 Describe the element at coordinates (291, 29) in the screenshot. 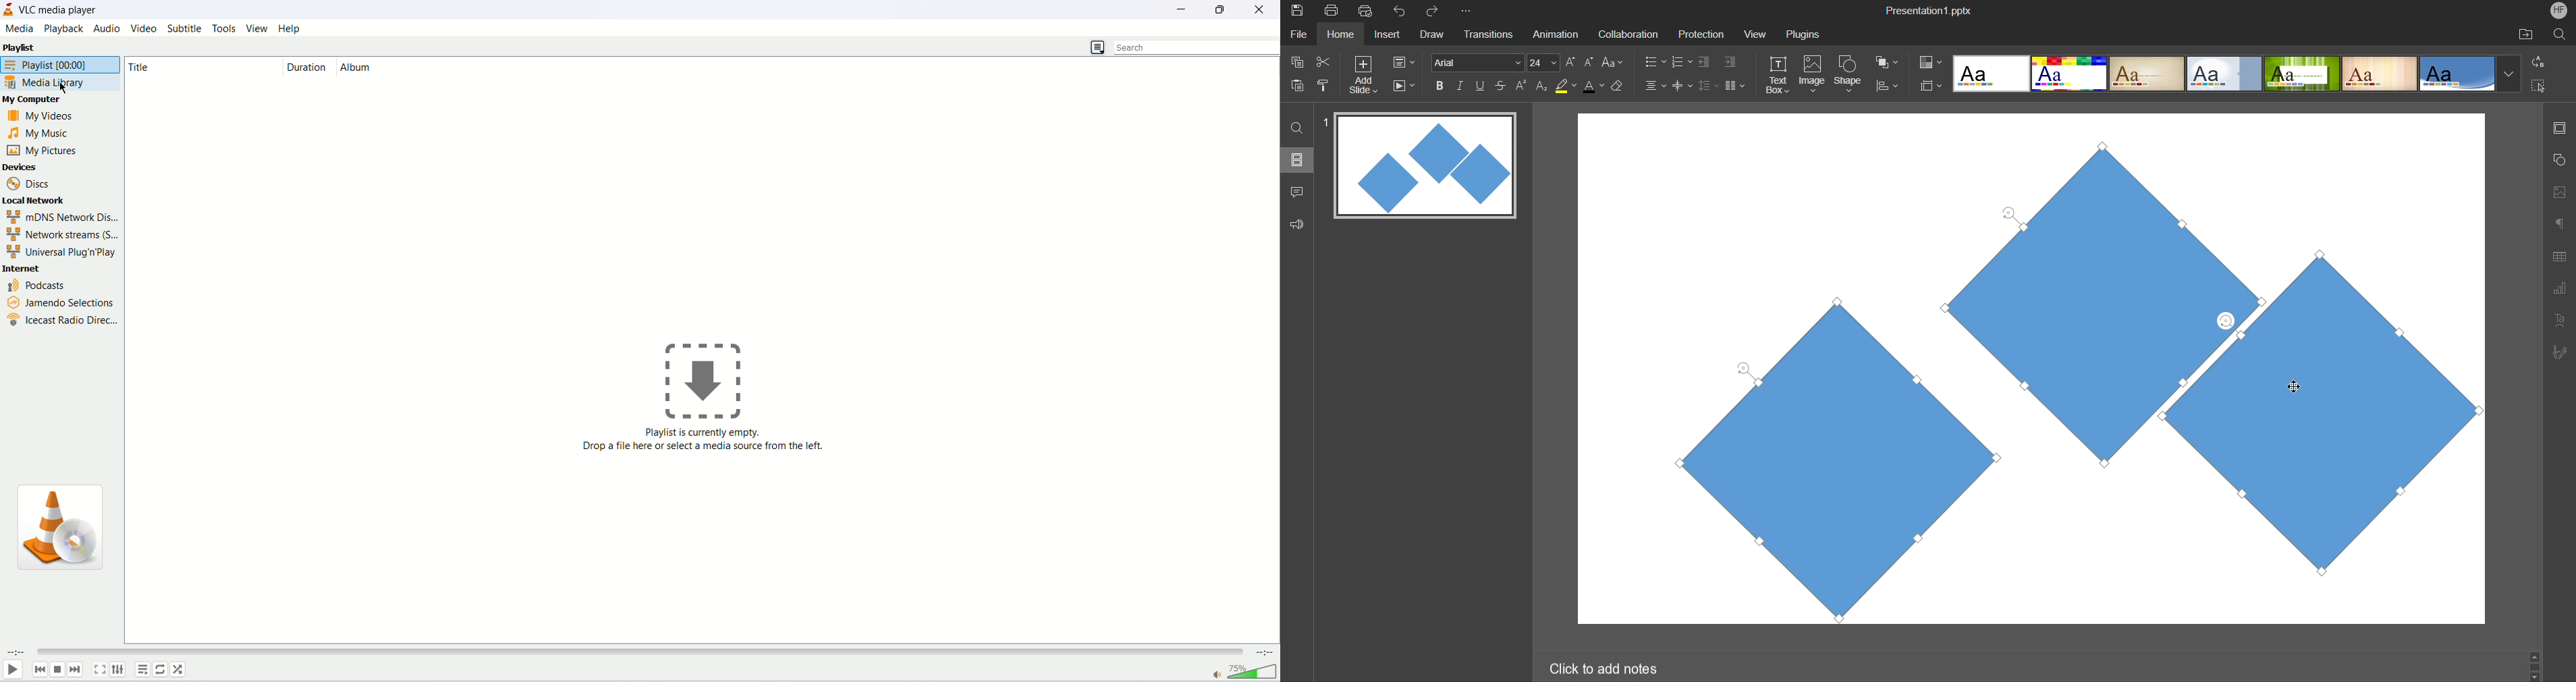

I see `help` at that location.